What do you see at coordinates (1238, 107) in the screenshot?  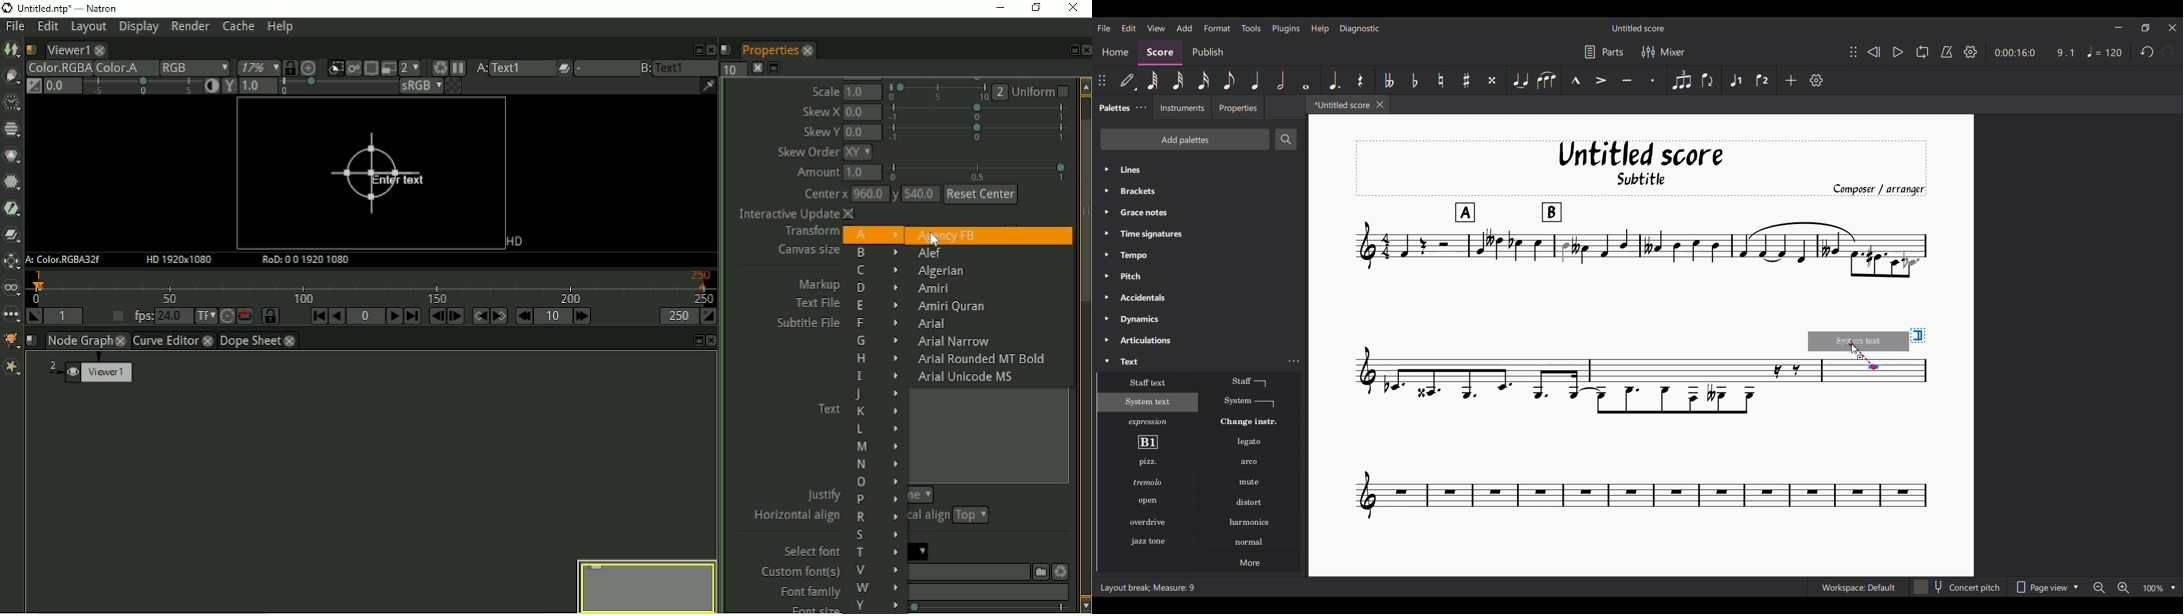 I see `Properties` at bounding box center [1238, 107].